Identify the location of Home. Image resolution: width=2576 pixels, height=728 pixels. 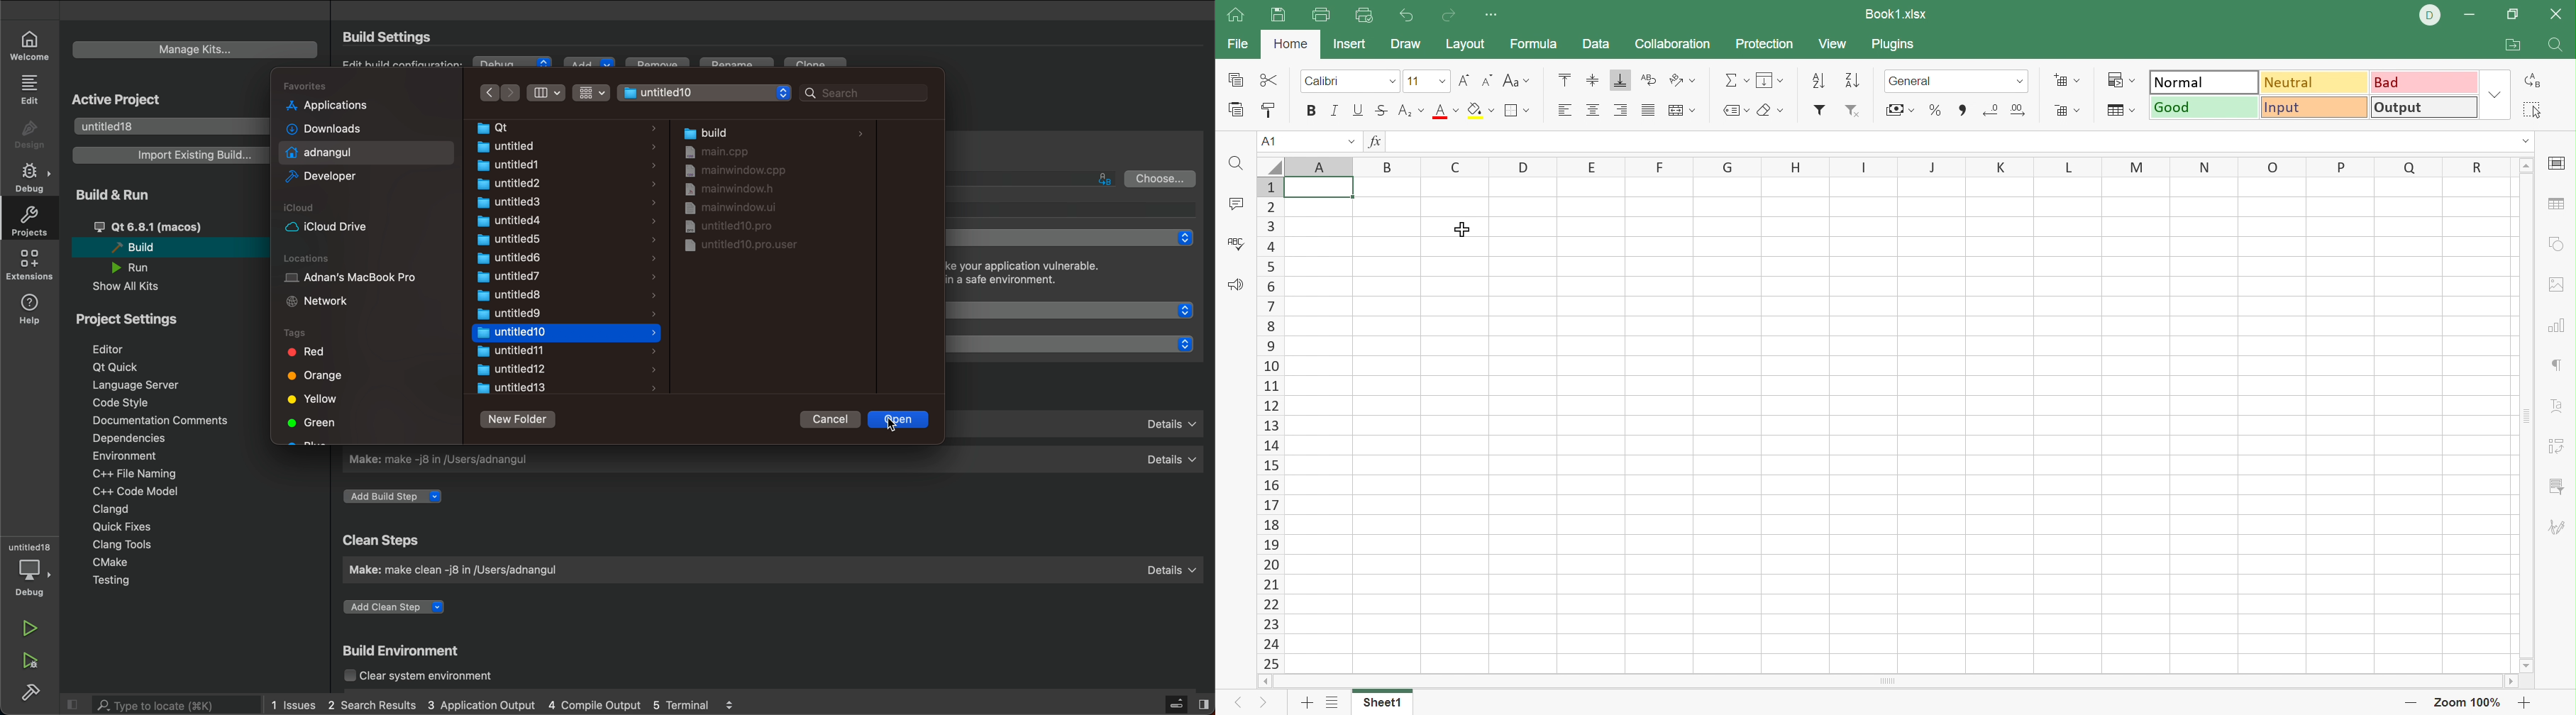
(1235, 16).